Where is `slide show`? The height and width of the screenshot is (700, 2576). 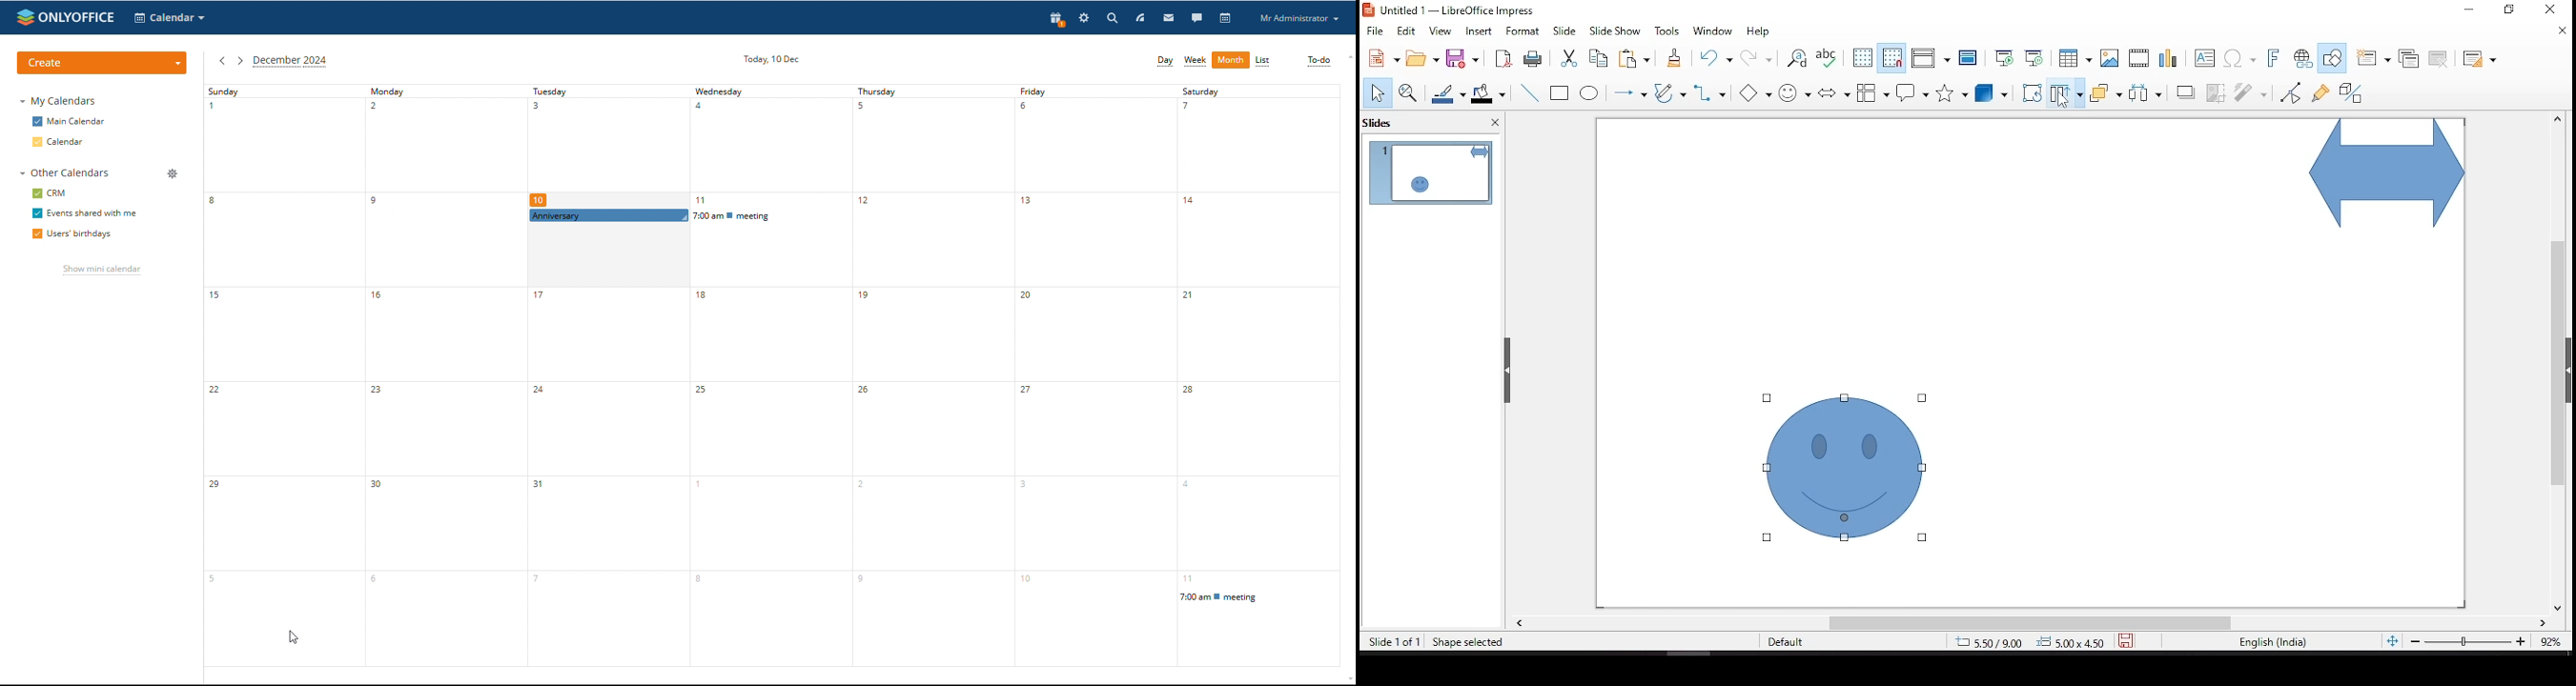
slide show is located at coordinates (1613, 30).